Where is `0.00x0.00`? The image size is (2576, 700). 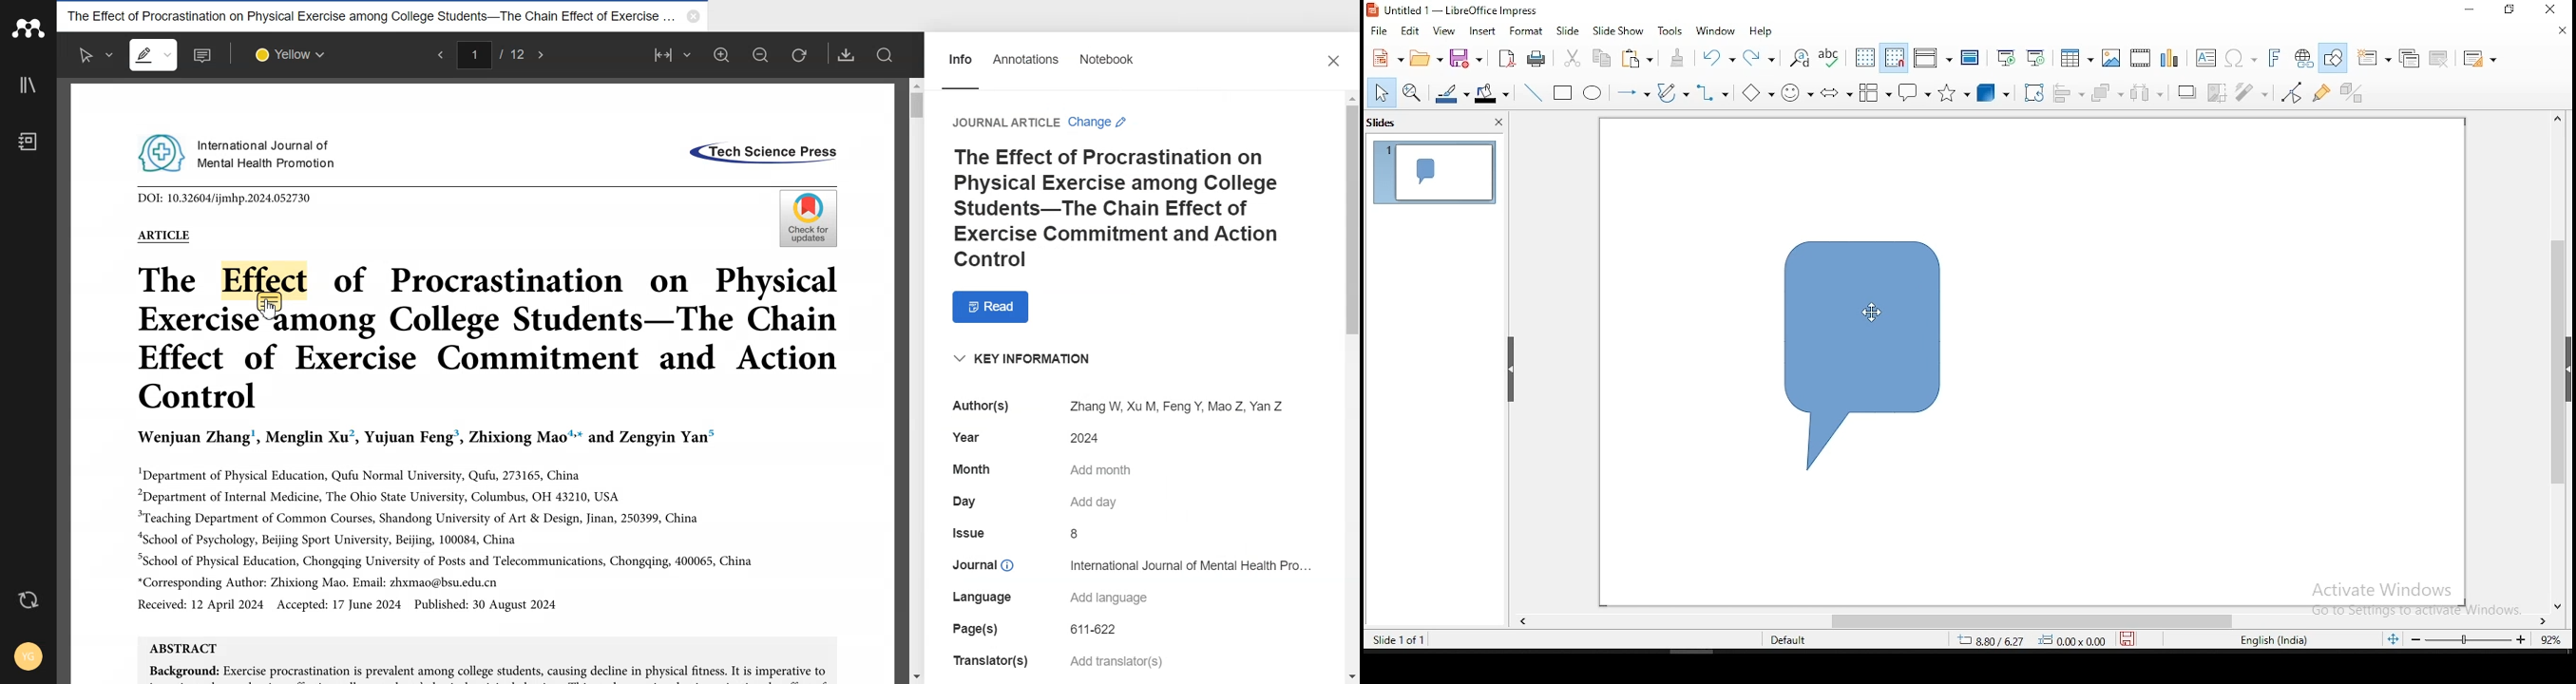
0.00x0.00 is located at coordinates (2074, 641).